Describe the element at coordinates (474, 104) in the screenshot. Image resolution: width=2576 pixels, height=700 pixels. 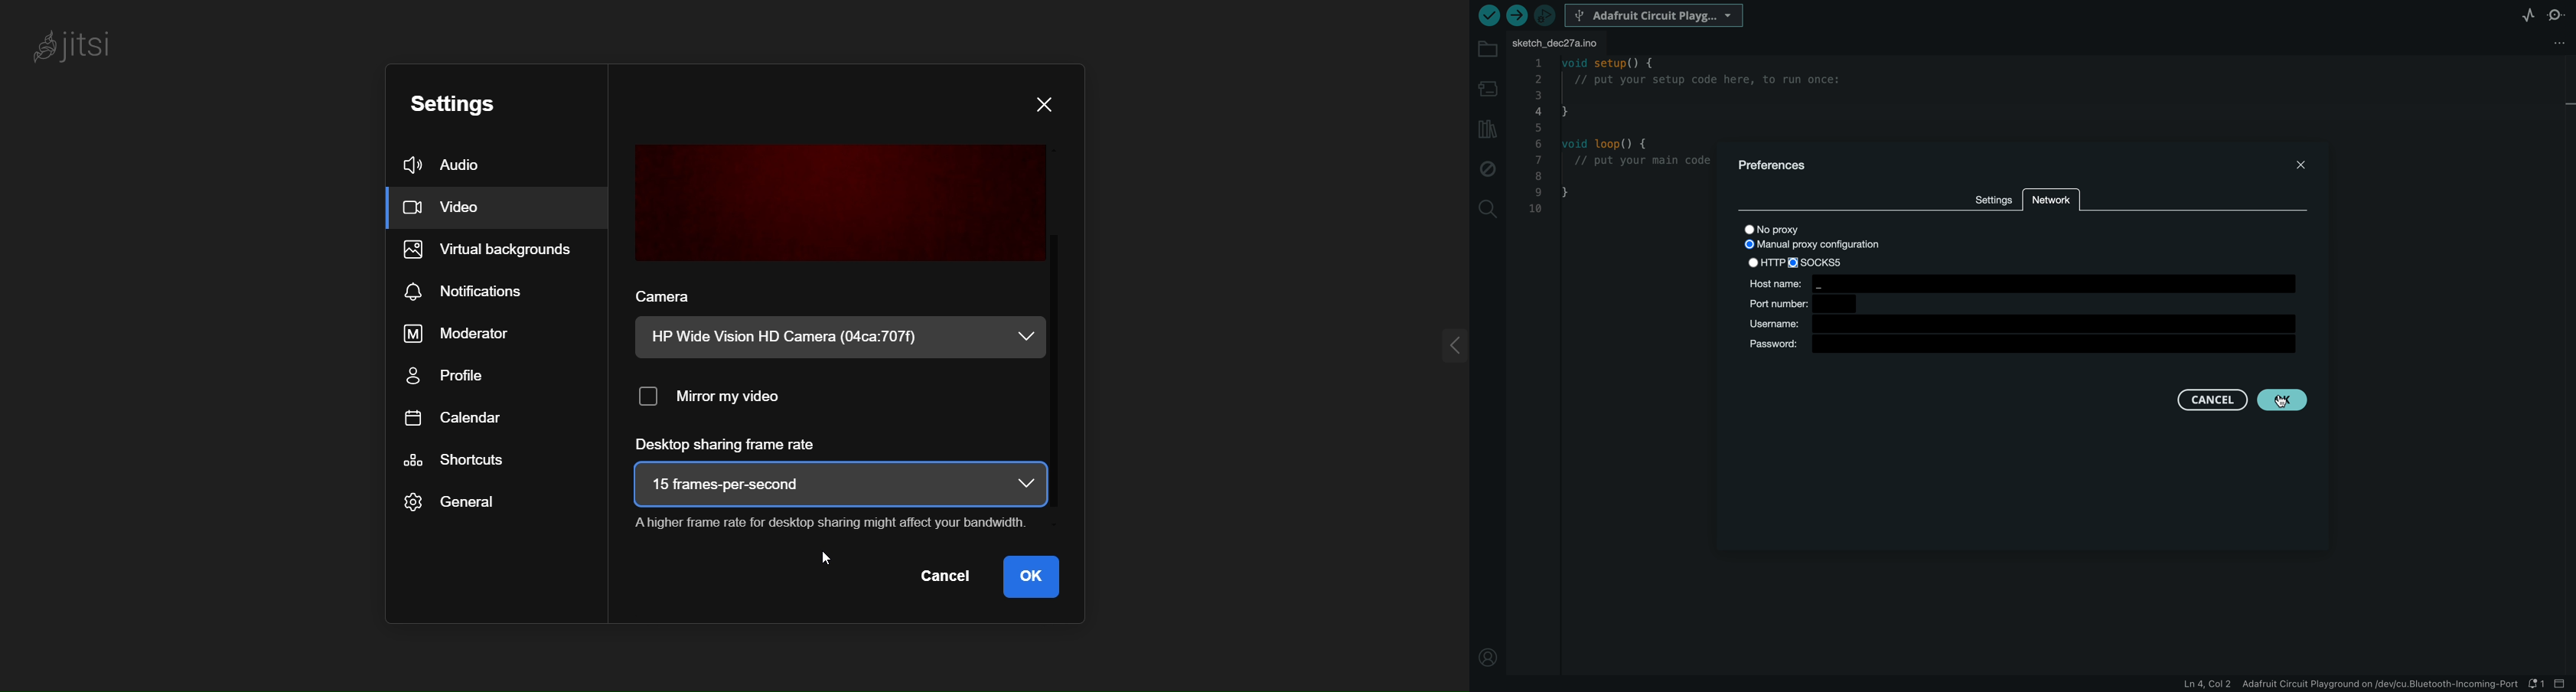
I see `setting` at that location.